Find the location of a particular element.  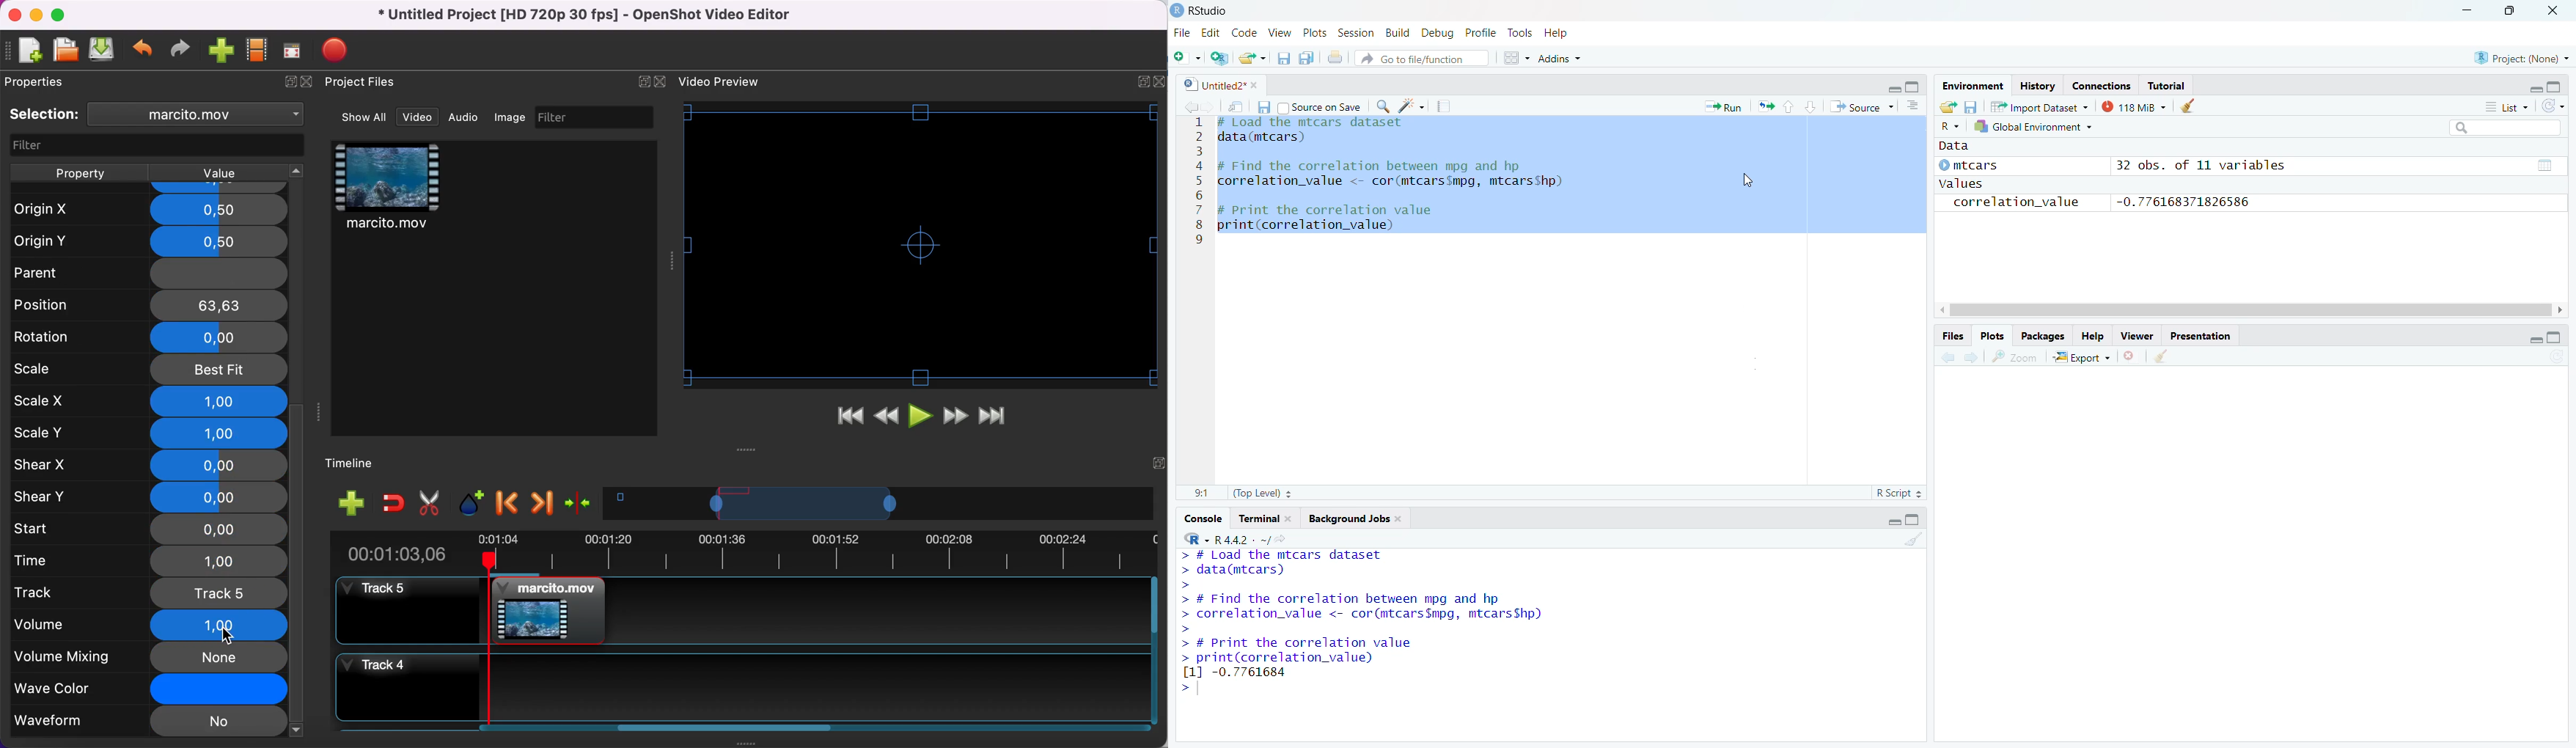

View is located at coordinates (1279, 34).